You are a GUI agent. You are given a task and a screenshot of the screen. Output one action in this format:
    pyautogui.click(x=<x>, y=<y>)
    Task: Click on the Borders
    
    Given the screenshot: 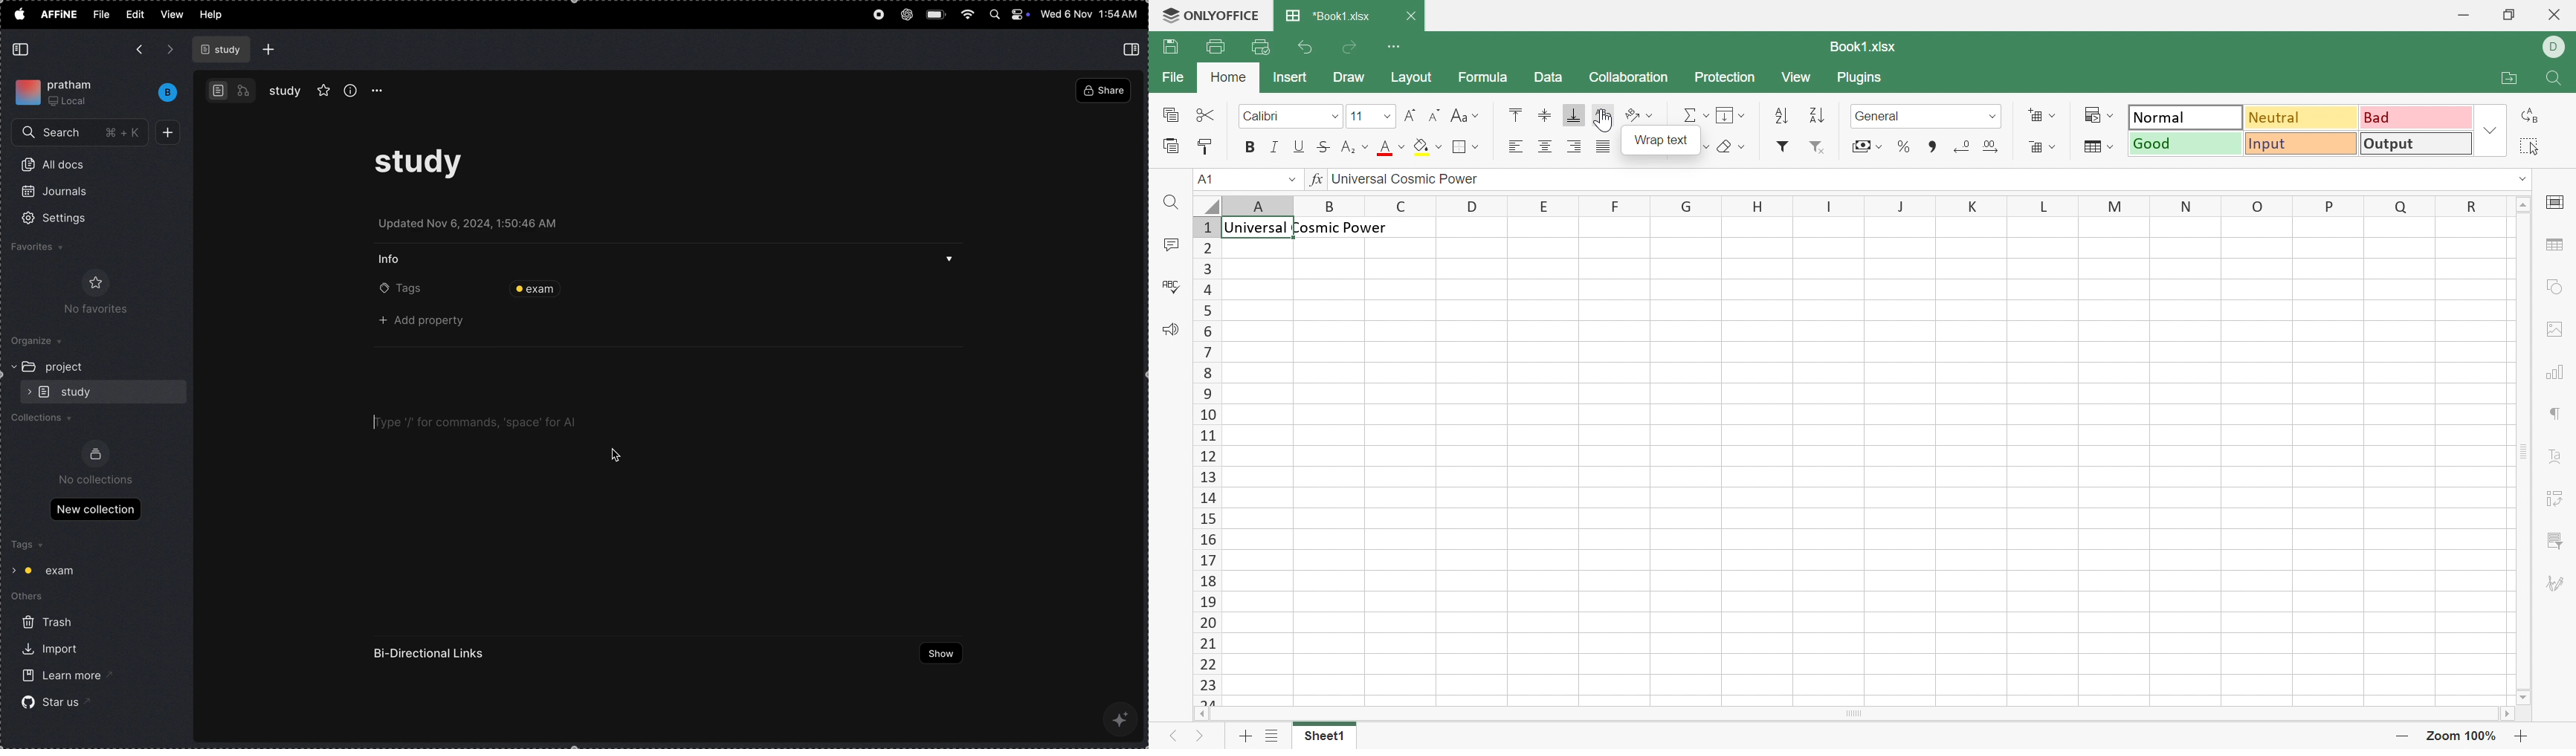 What is the action you would take?
    pyautogui.click(x=1468, y=148)
    